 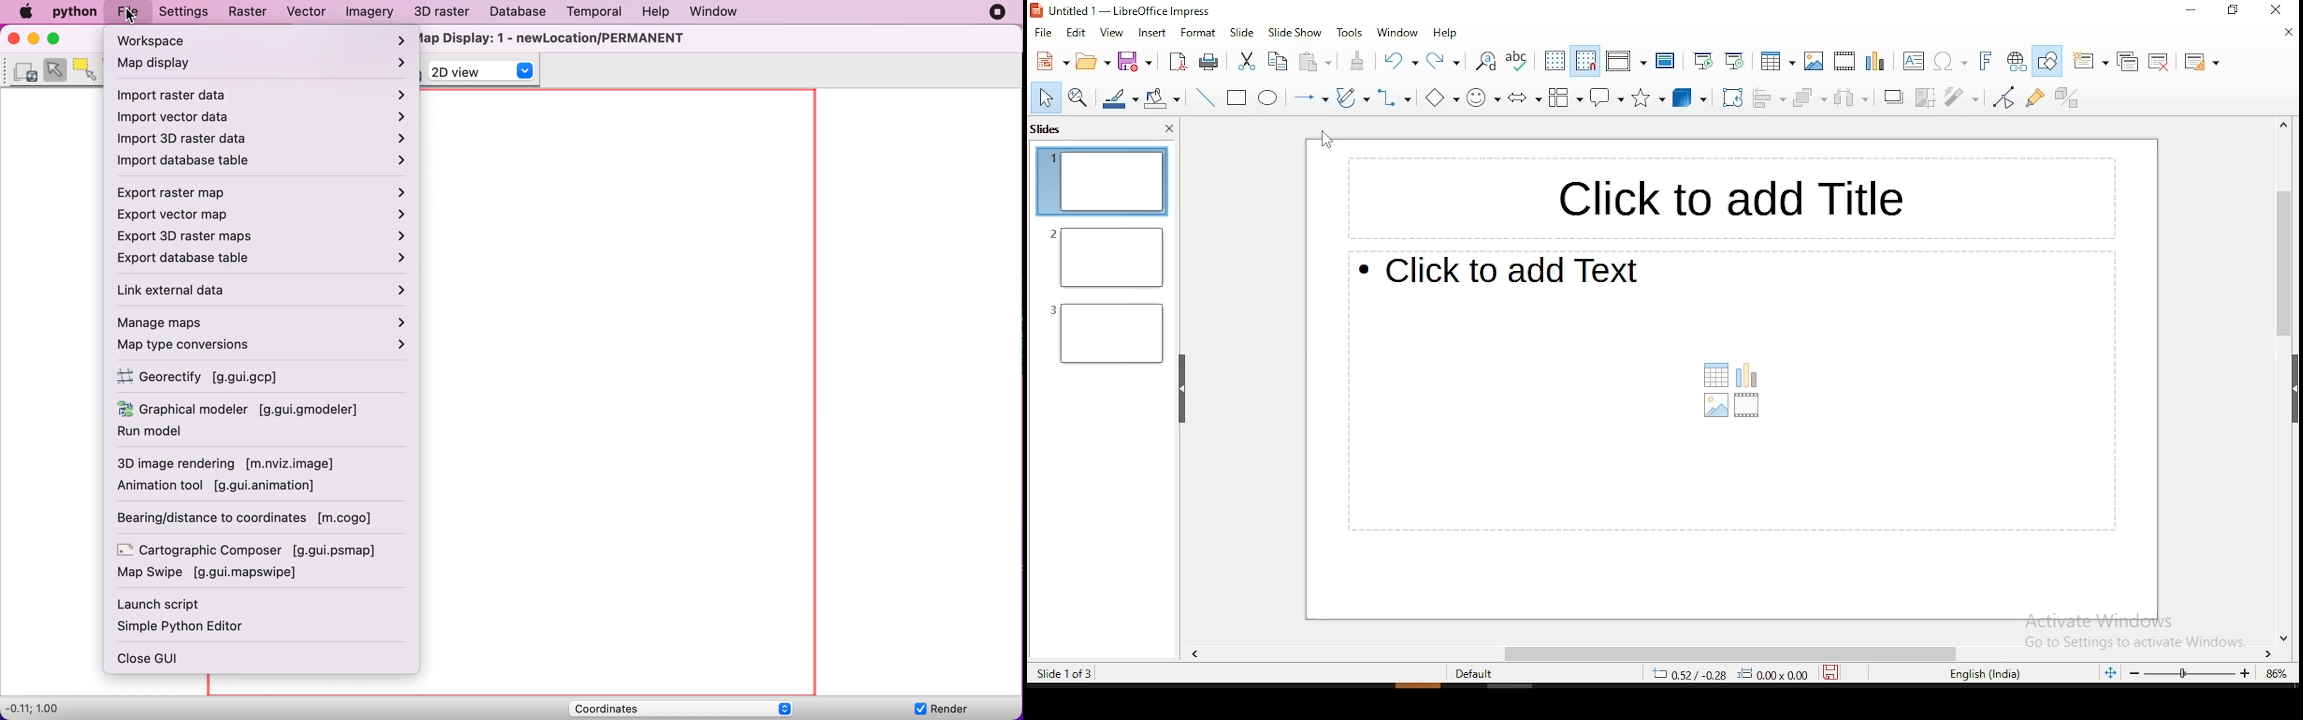 What do you see at coordinates (1666, 62) in the screenshot?
I see `master slide` at bounding box center [1666, 62].